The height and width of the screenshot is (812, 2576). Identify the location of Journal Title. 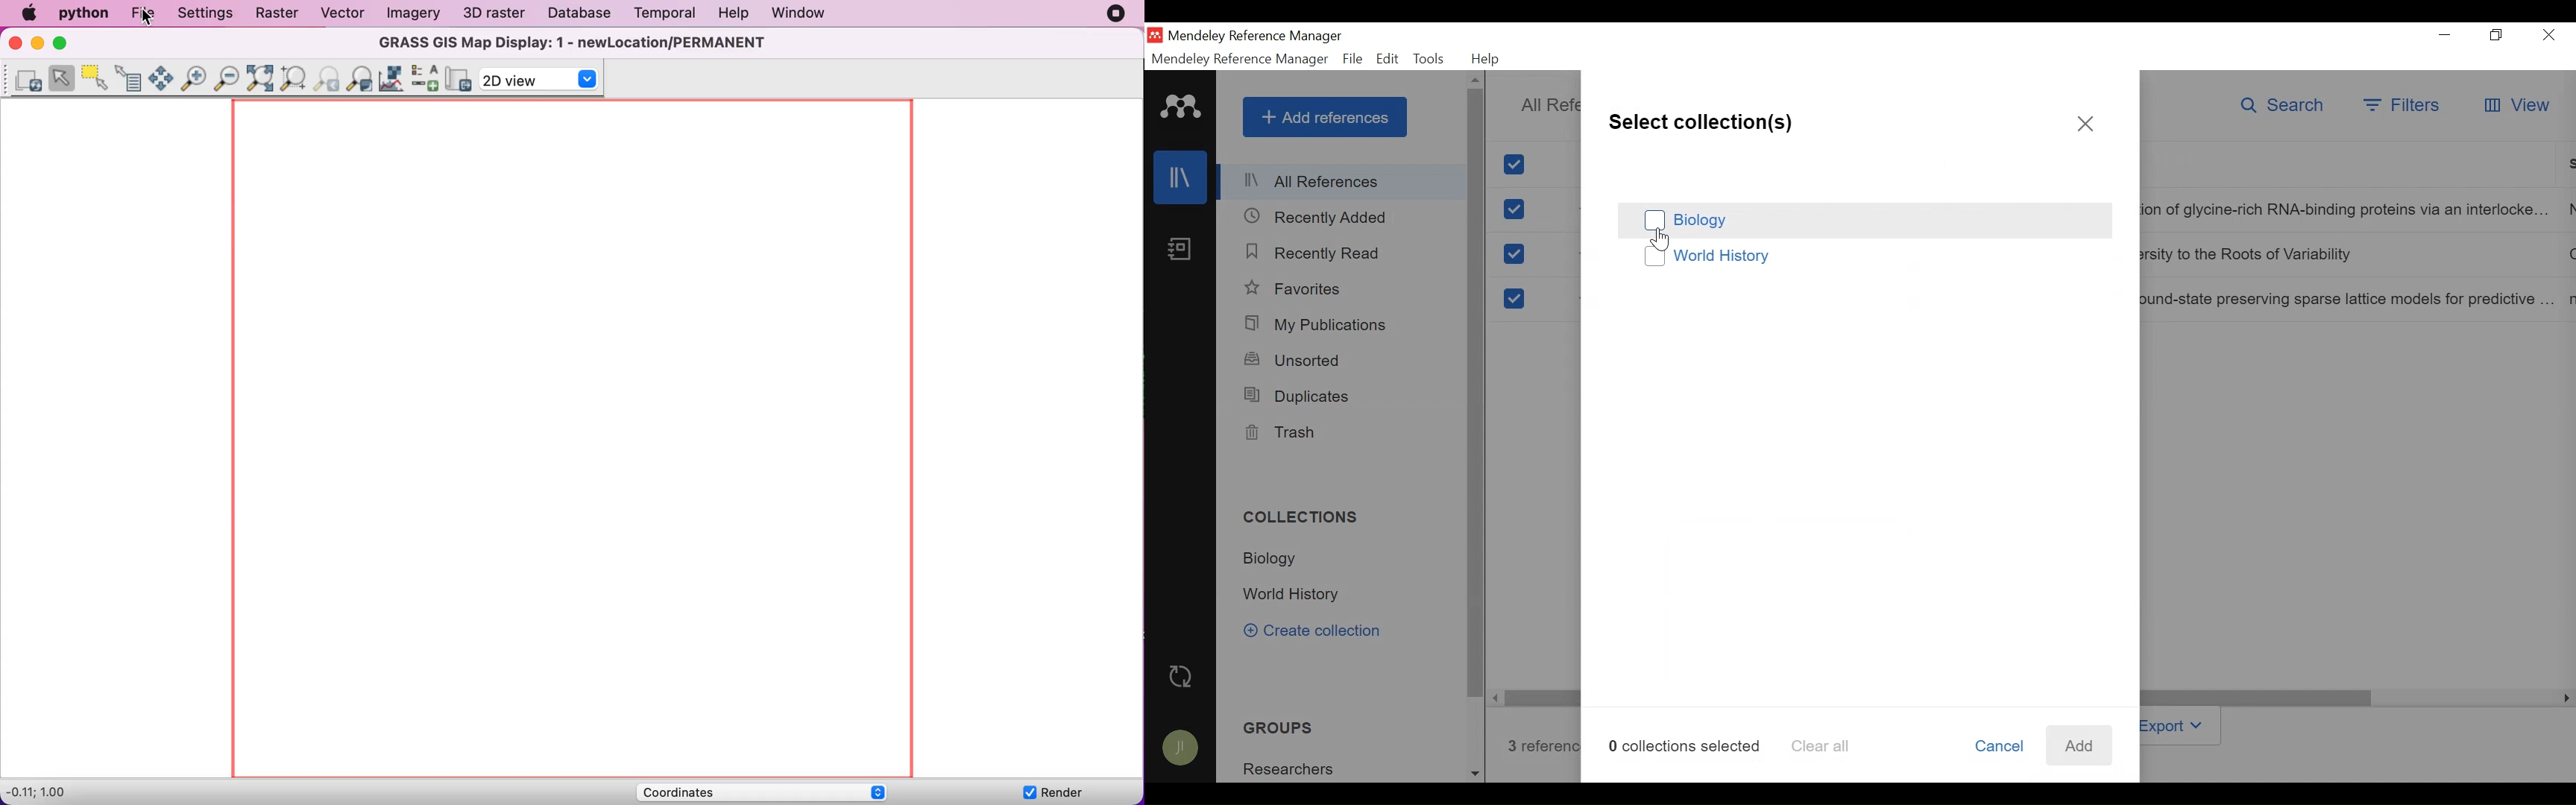
(2351, 299).